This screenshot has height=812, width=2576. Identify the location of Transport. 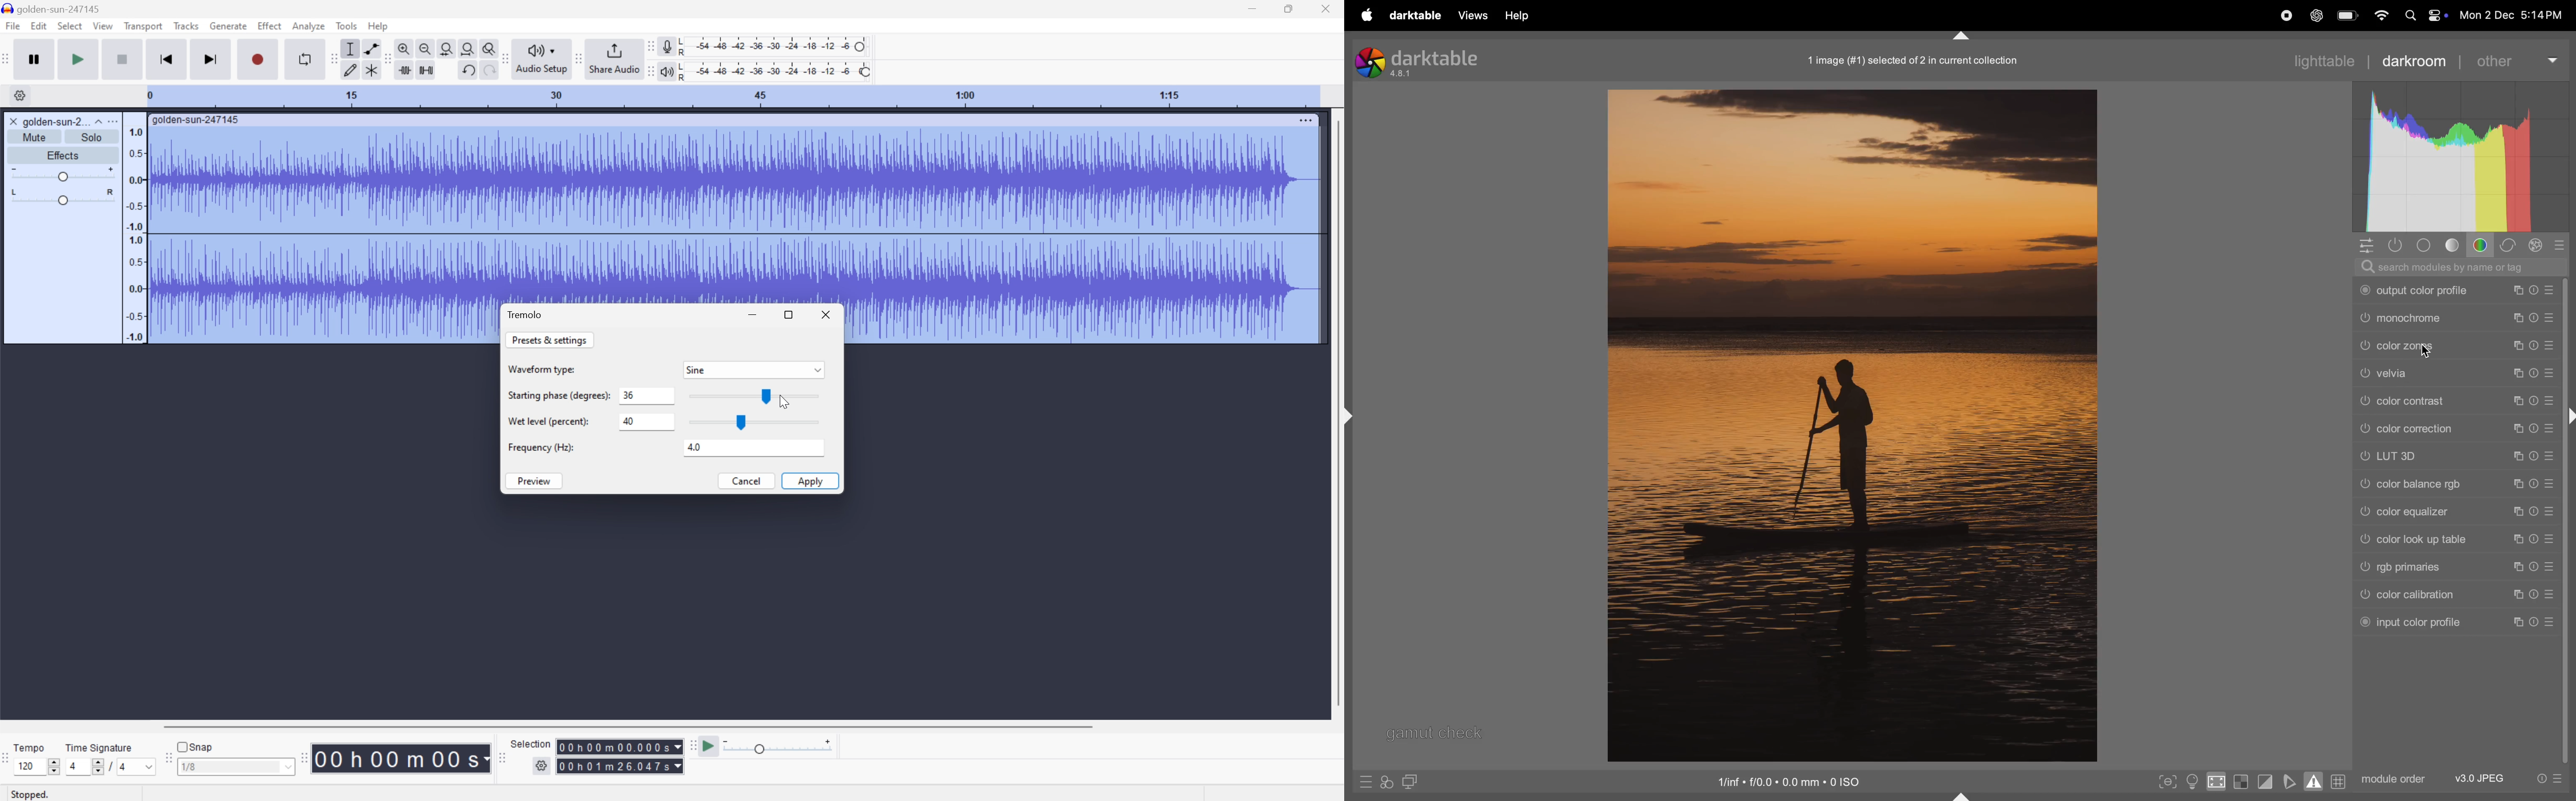
(143, 25).